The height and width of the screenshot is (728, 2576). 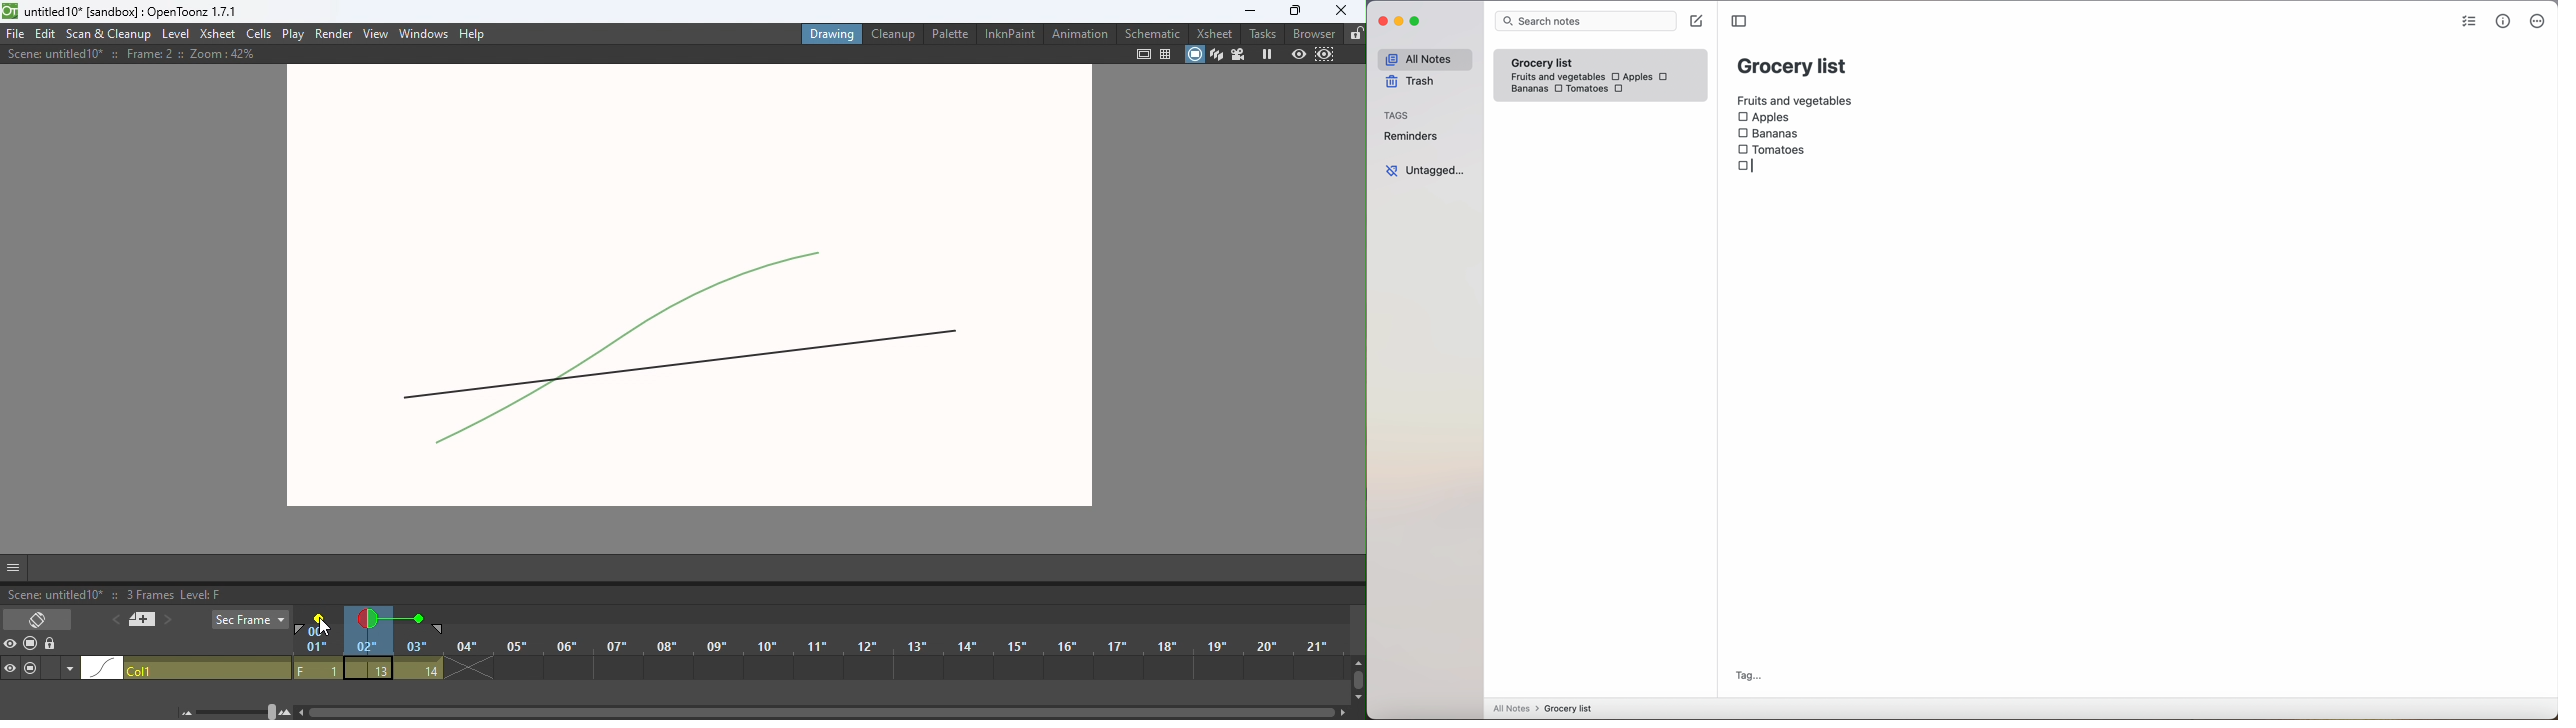 I want to click on grocery list, so click(x=1793, y=64).